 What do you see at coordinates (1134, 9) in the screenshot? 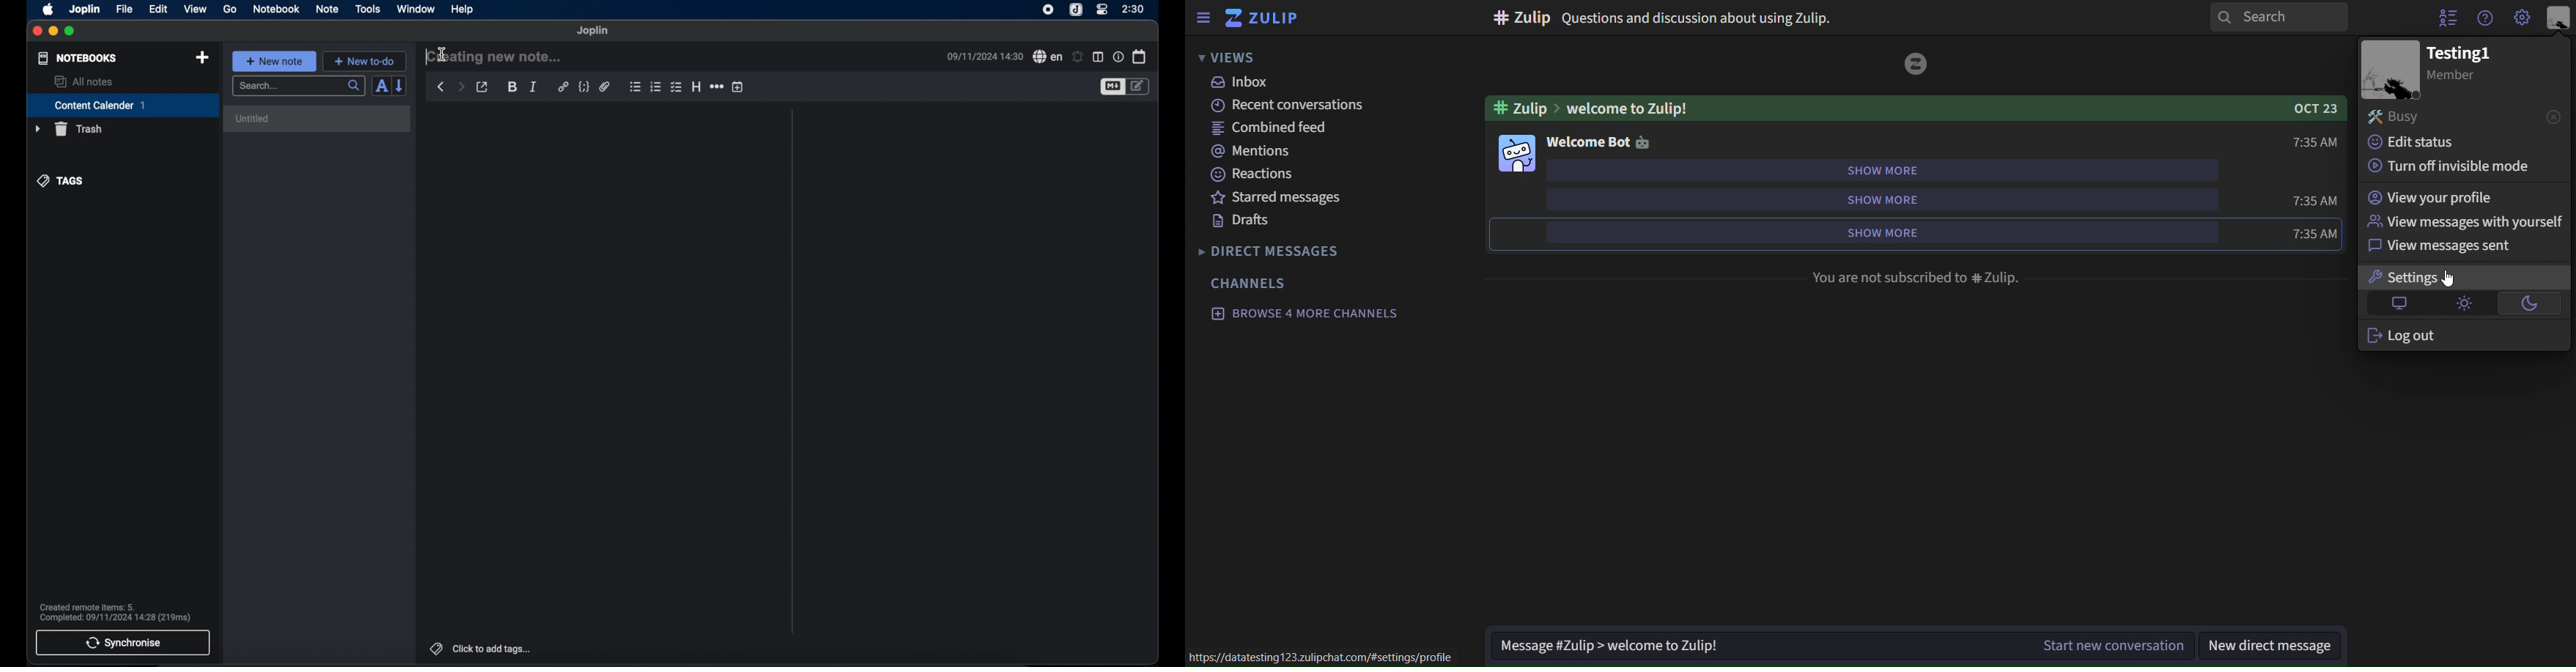
I see `2:30(time)` at bounding box center [1134, 9].